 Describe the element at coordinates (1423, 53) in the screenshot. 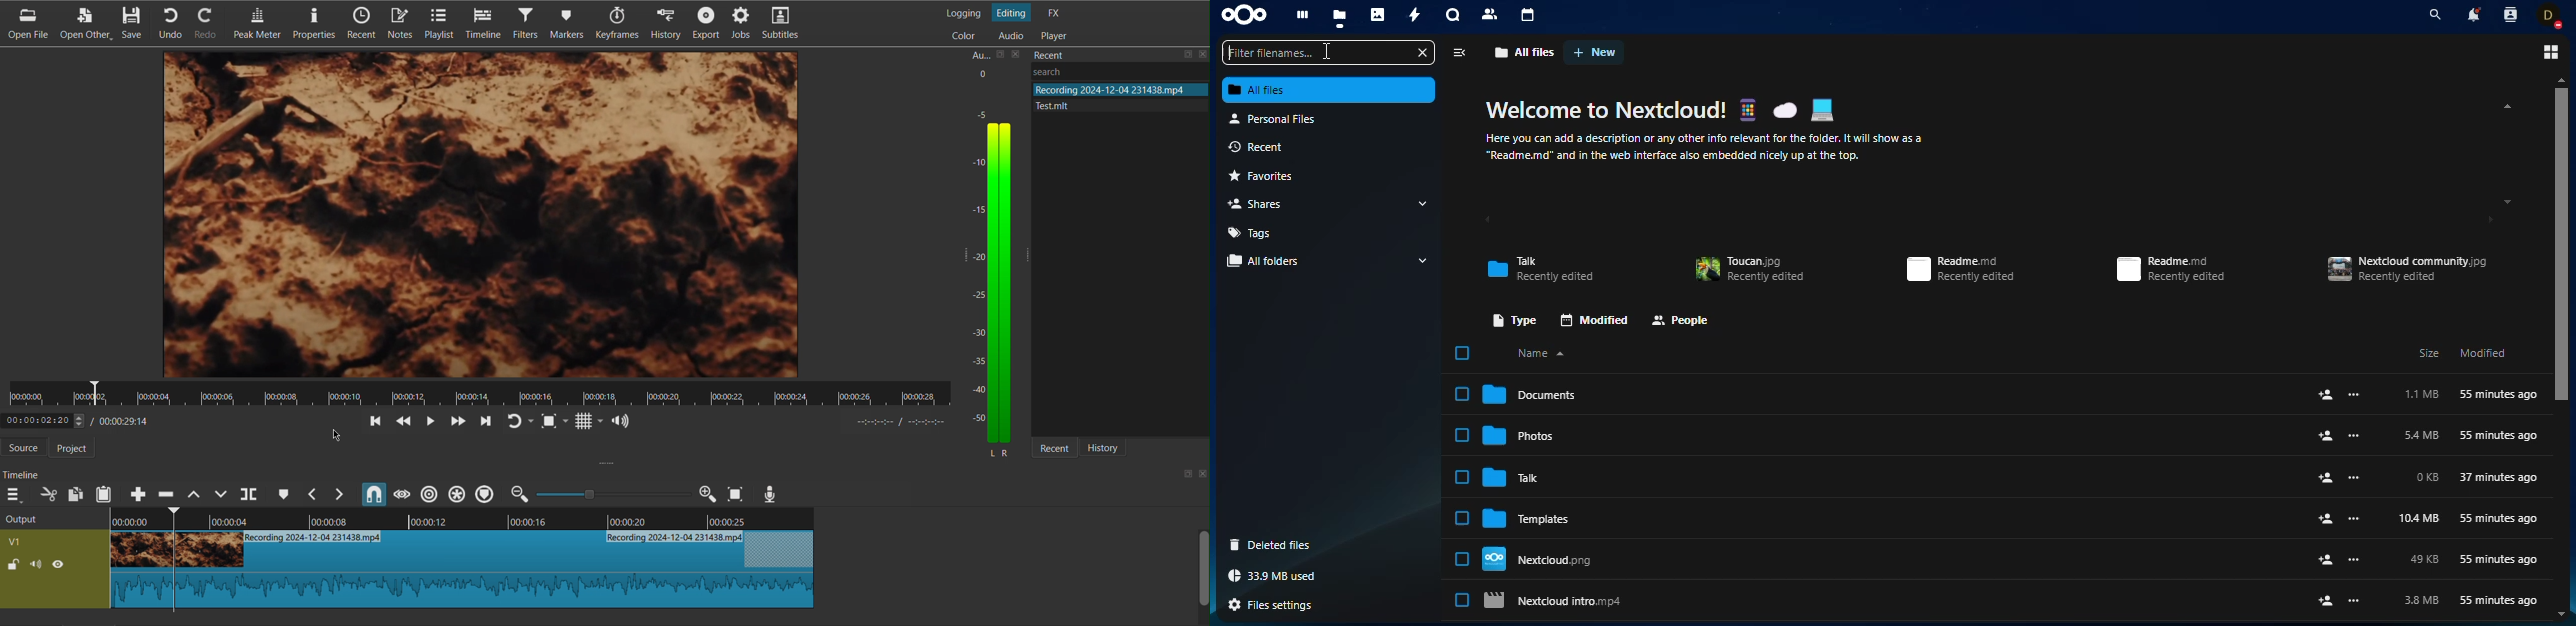

I see `close` at that location.